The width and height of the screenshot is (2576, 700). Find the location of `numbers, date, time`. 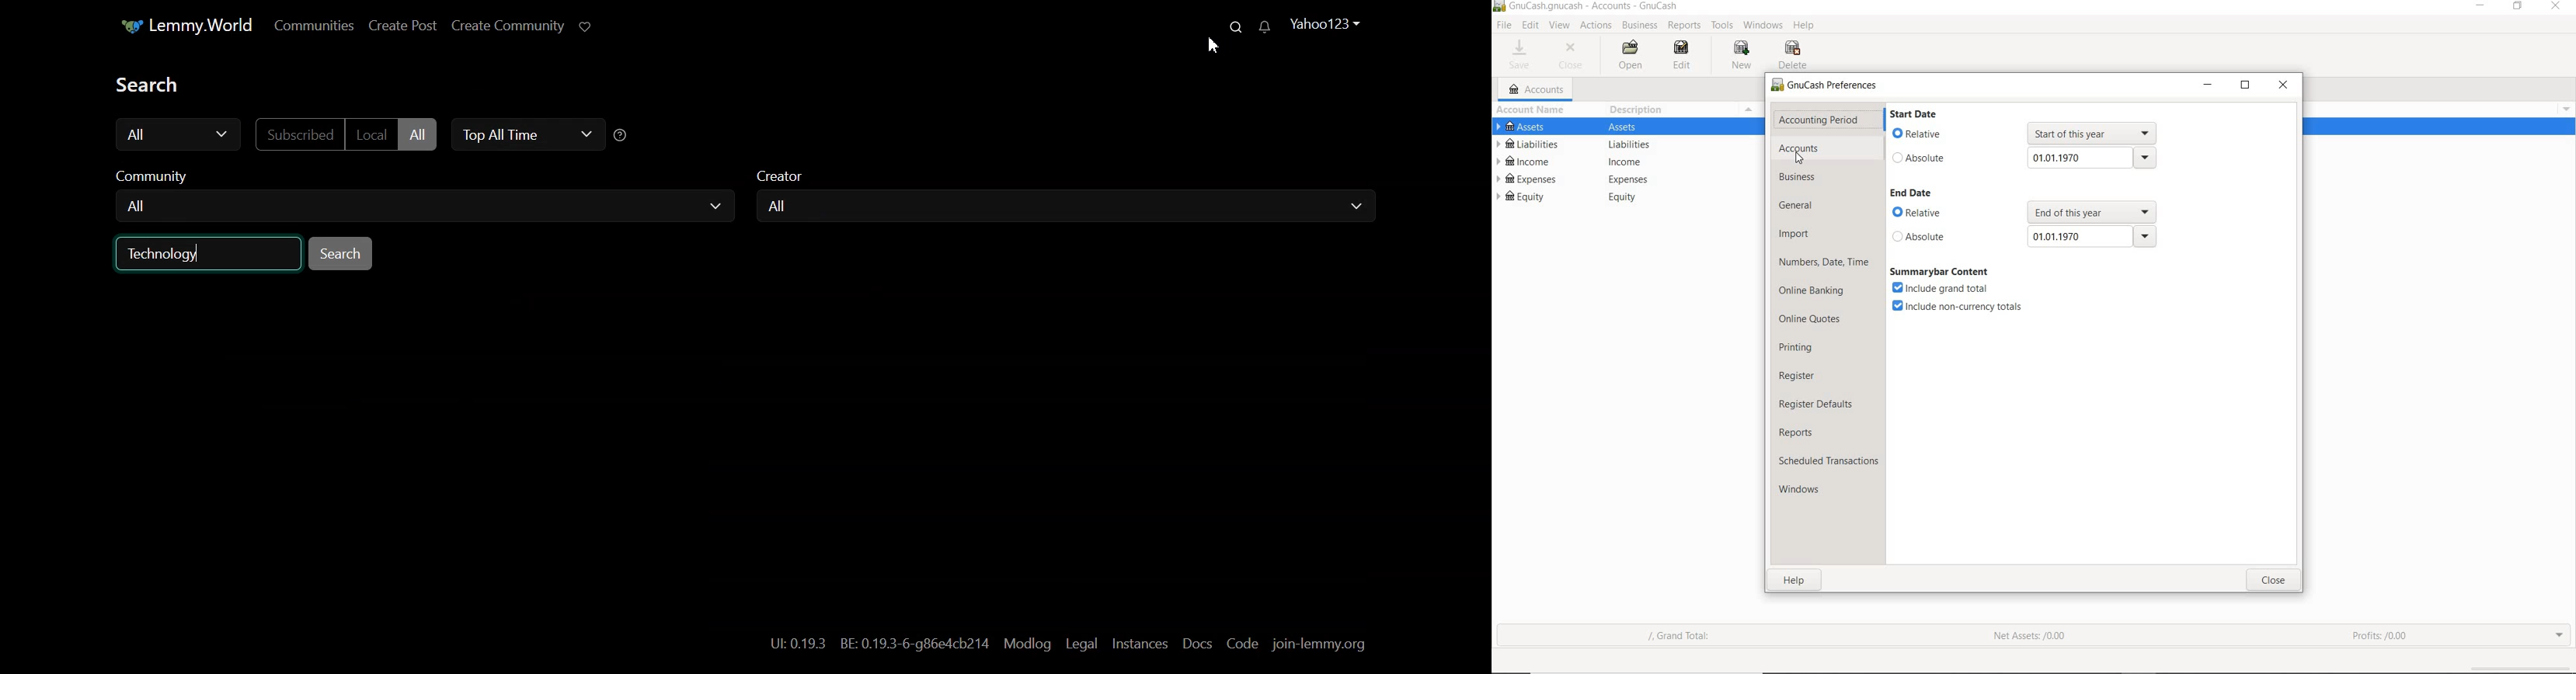

numbers, date, time is located at coordinates (1824, 263).